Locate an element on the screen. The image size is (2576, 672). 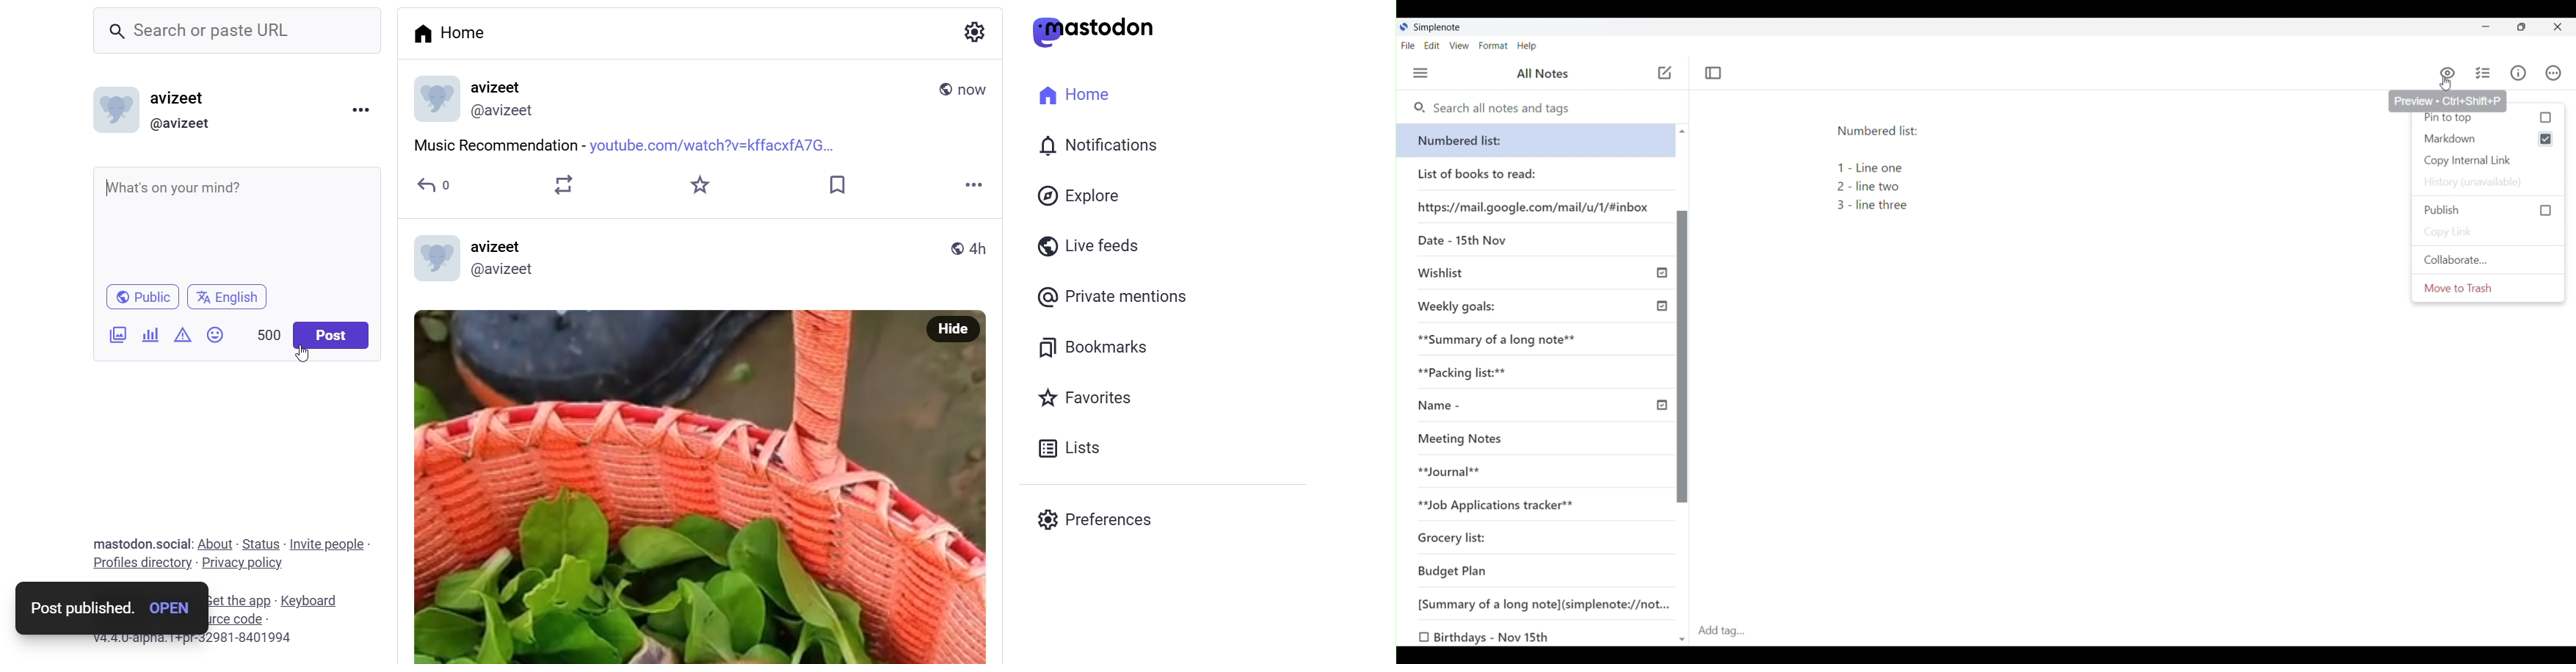
reply is located at coordinates (429, 186).